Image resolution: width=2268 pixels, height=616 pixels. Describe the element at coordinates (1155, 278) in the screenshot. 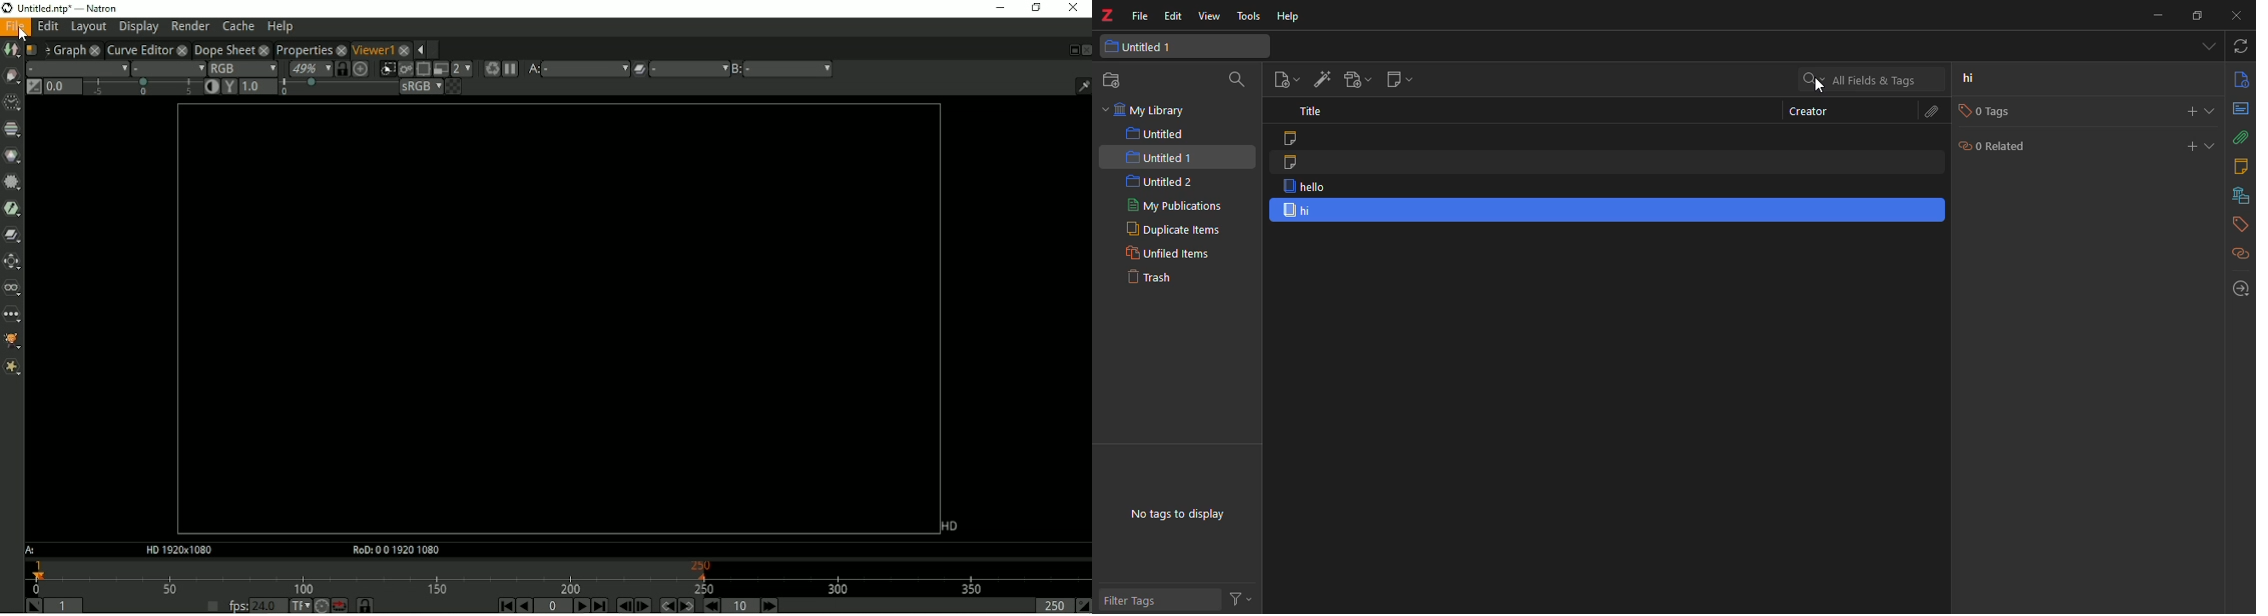

I see `trash` at that location.